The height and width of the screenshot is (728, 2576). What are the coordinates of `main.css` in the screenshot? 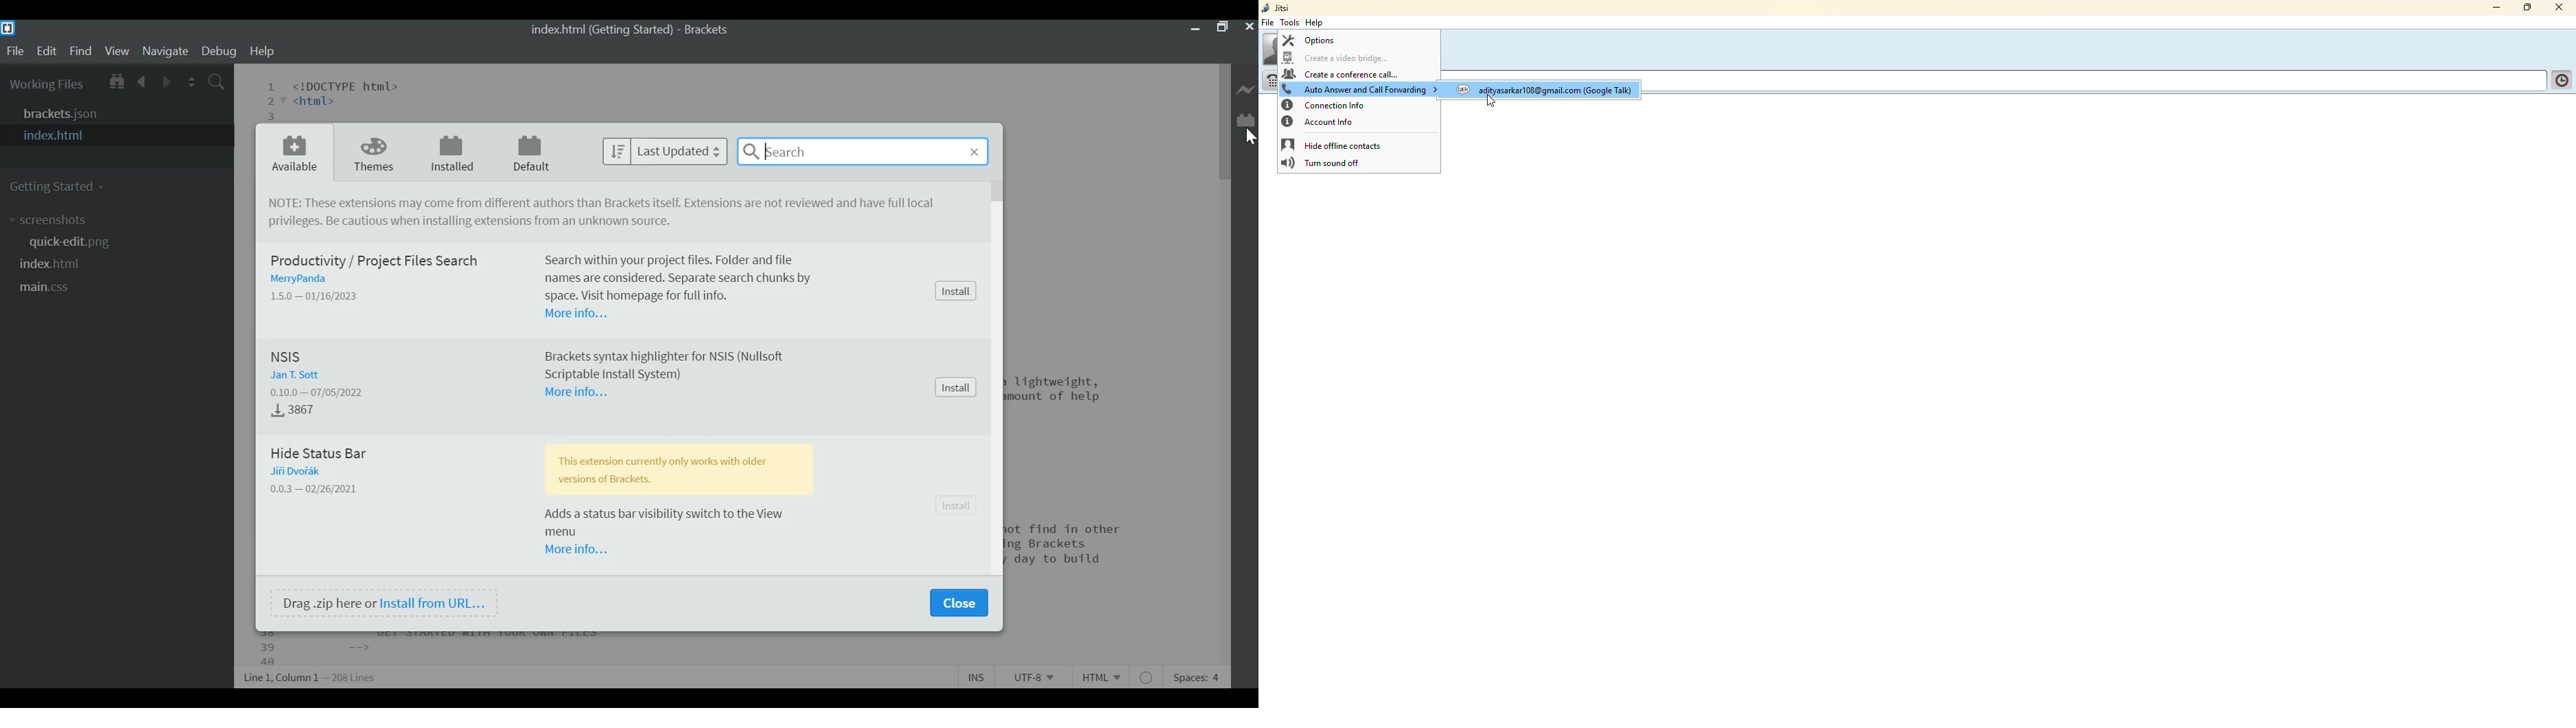 It's located at (57, 288).